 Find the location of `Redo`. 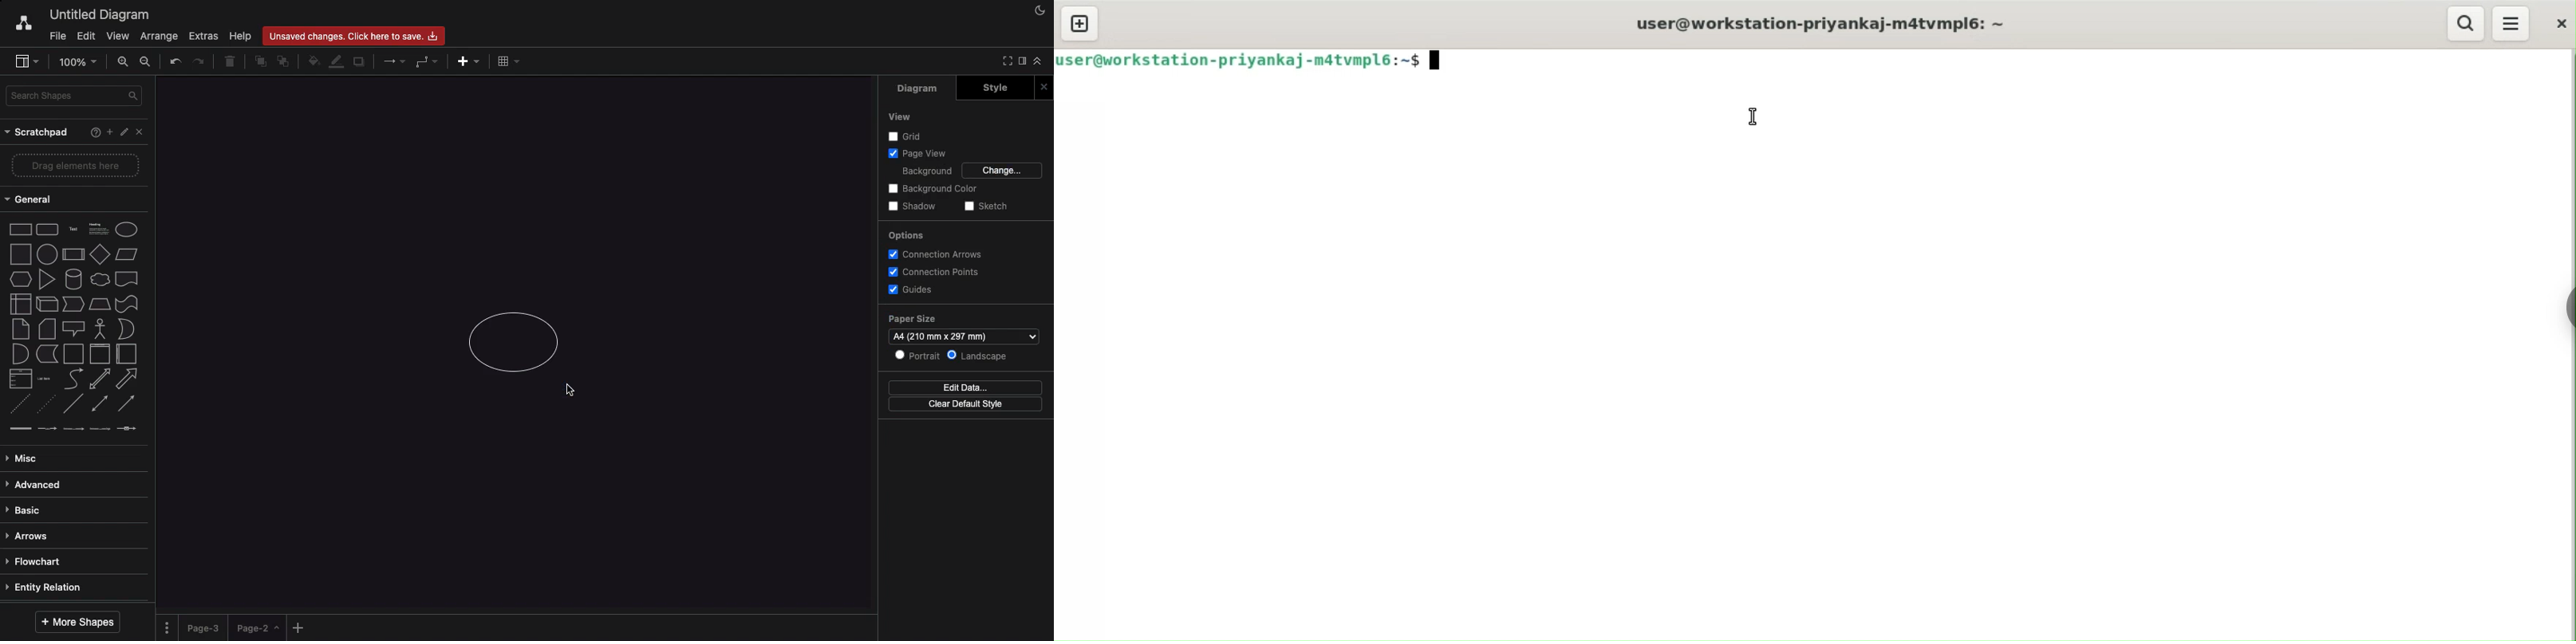

Redo is located at coordinates (199, 60).